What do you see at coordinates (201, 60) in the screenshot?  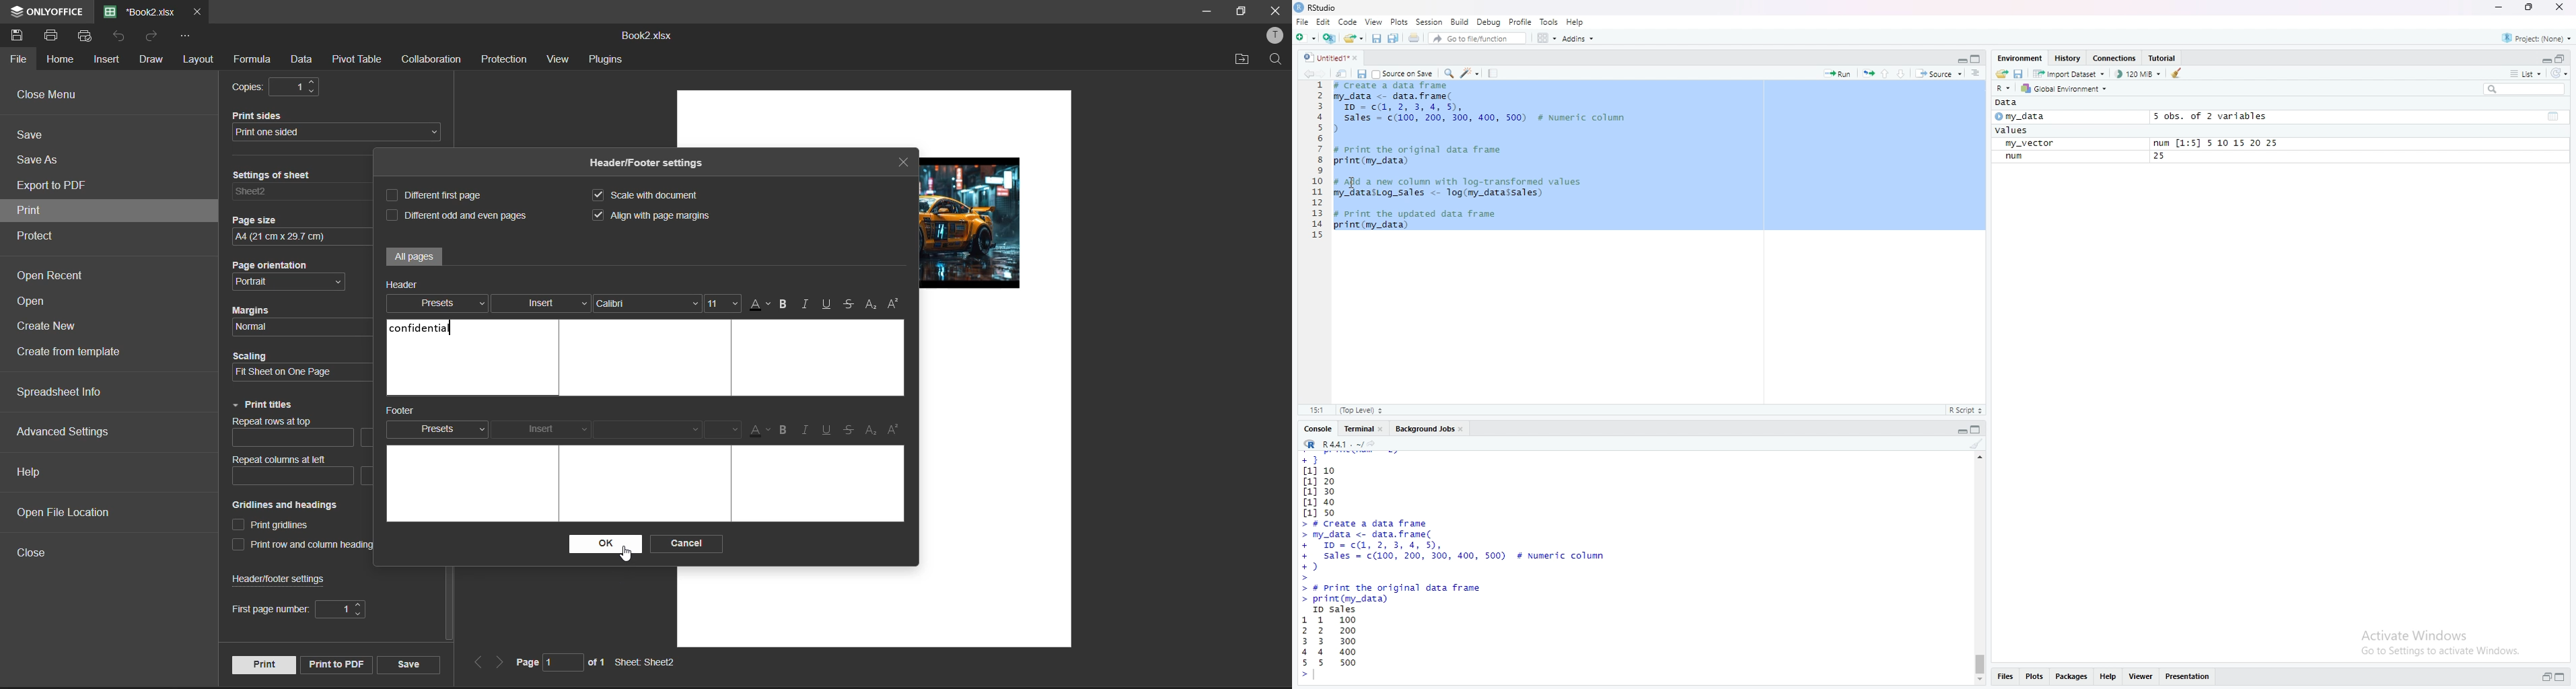 I see `layout` at bounding box center [201, 60].